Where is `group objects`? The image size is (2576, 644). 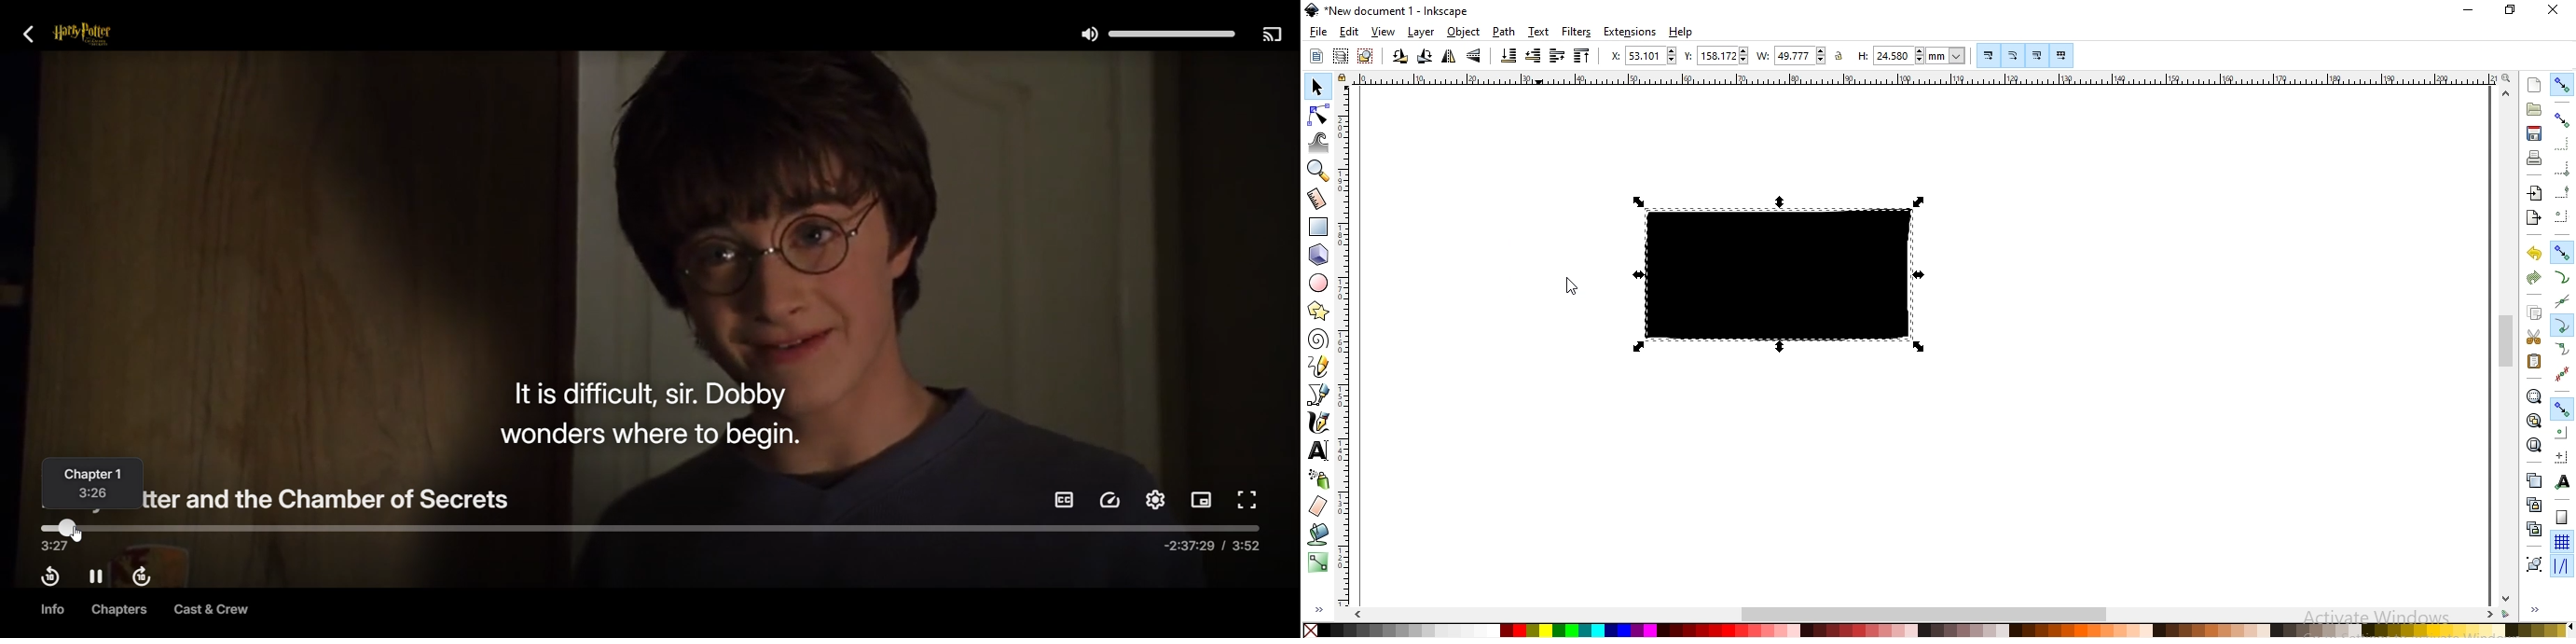
group objects is located at coordinates (2534, 563).